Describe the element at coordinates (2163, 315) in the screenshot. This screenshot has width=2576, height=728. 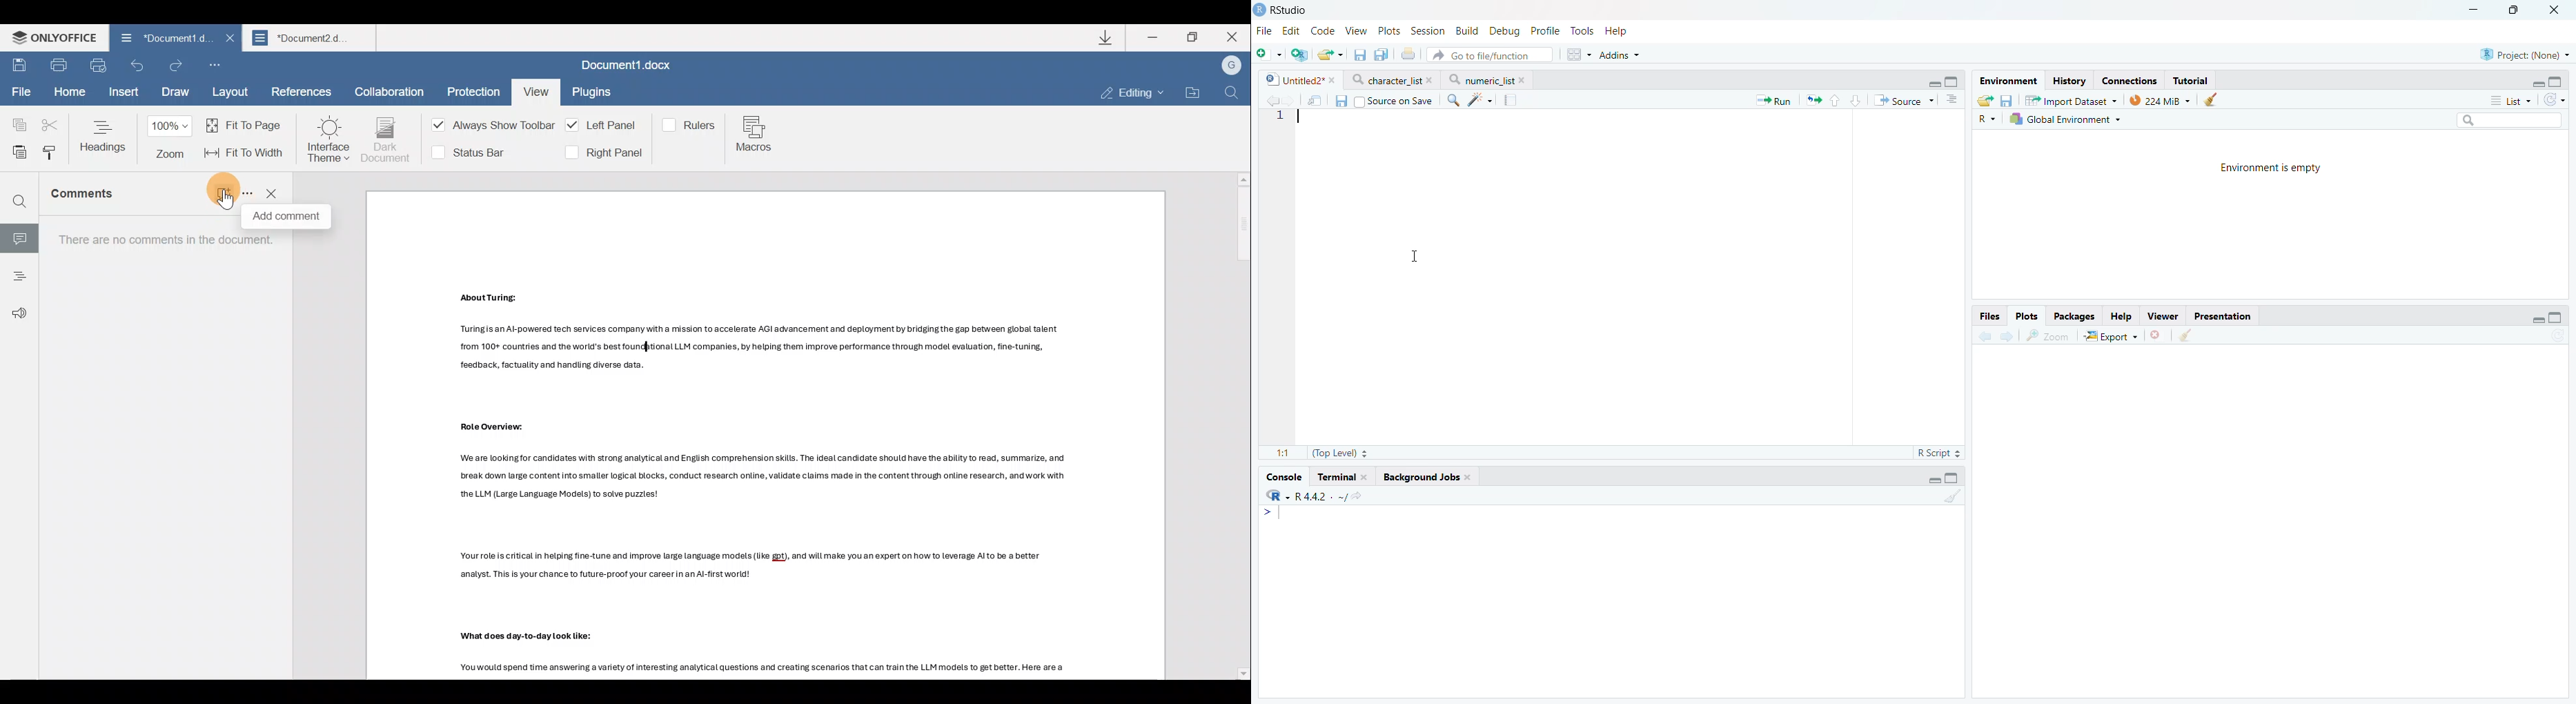
I see `Viewer` at that location.